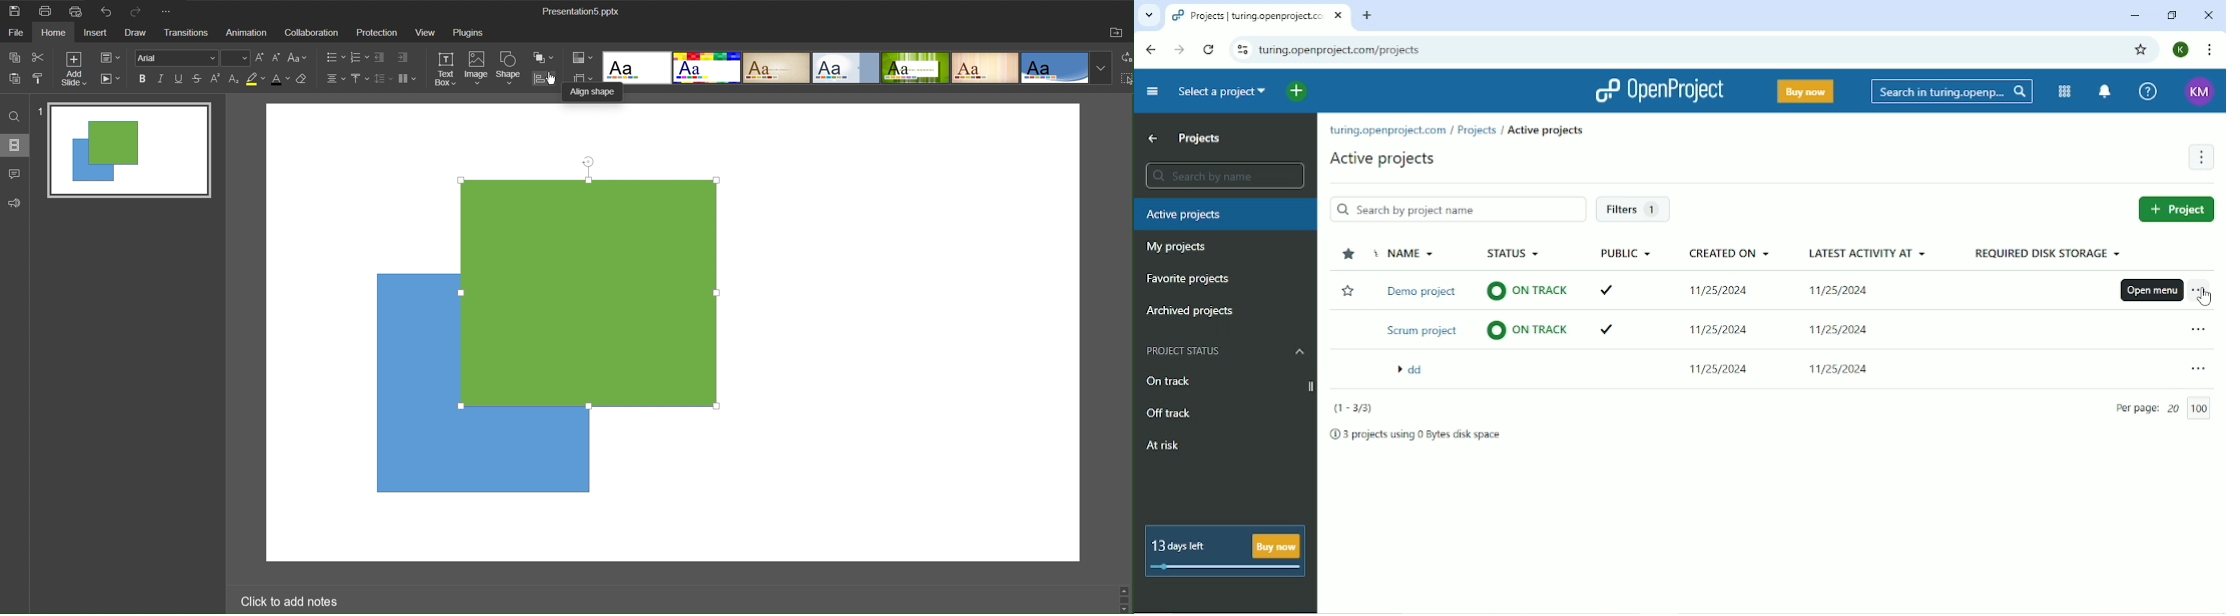 The image size is (2240, 616). Describe the element at coordinates (282, 79) in the screenshot. I see `Text Color` at that location.